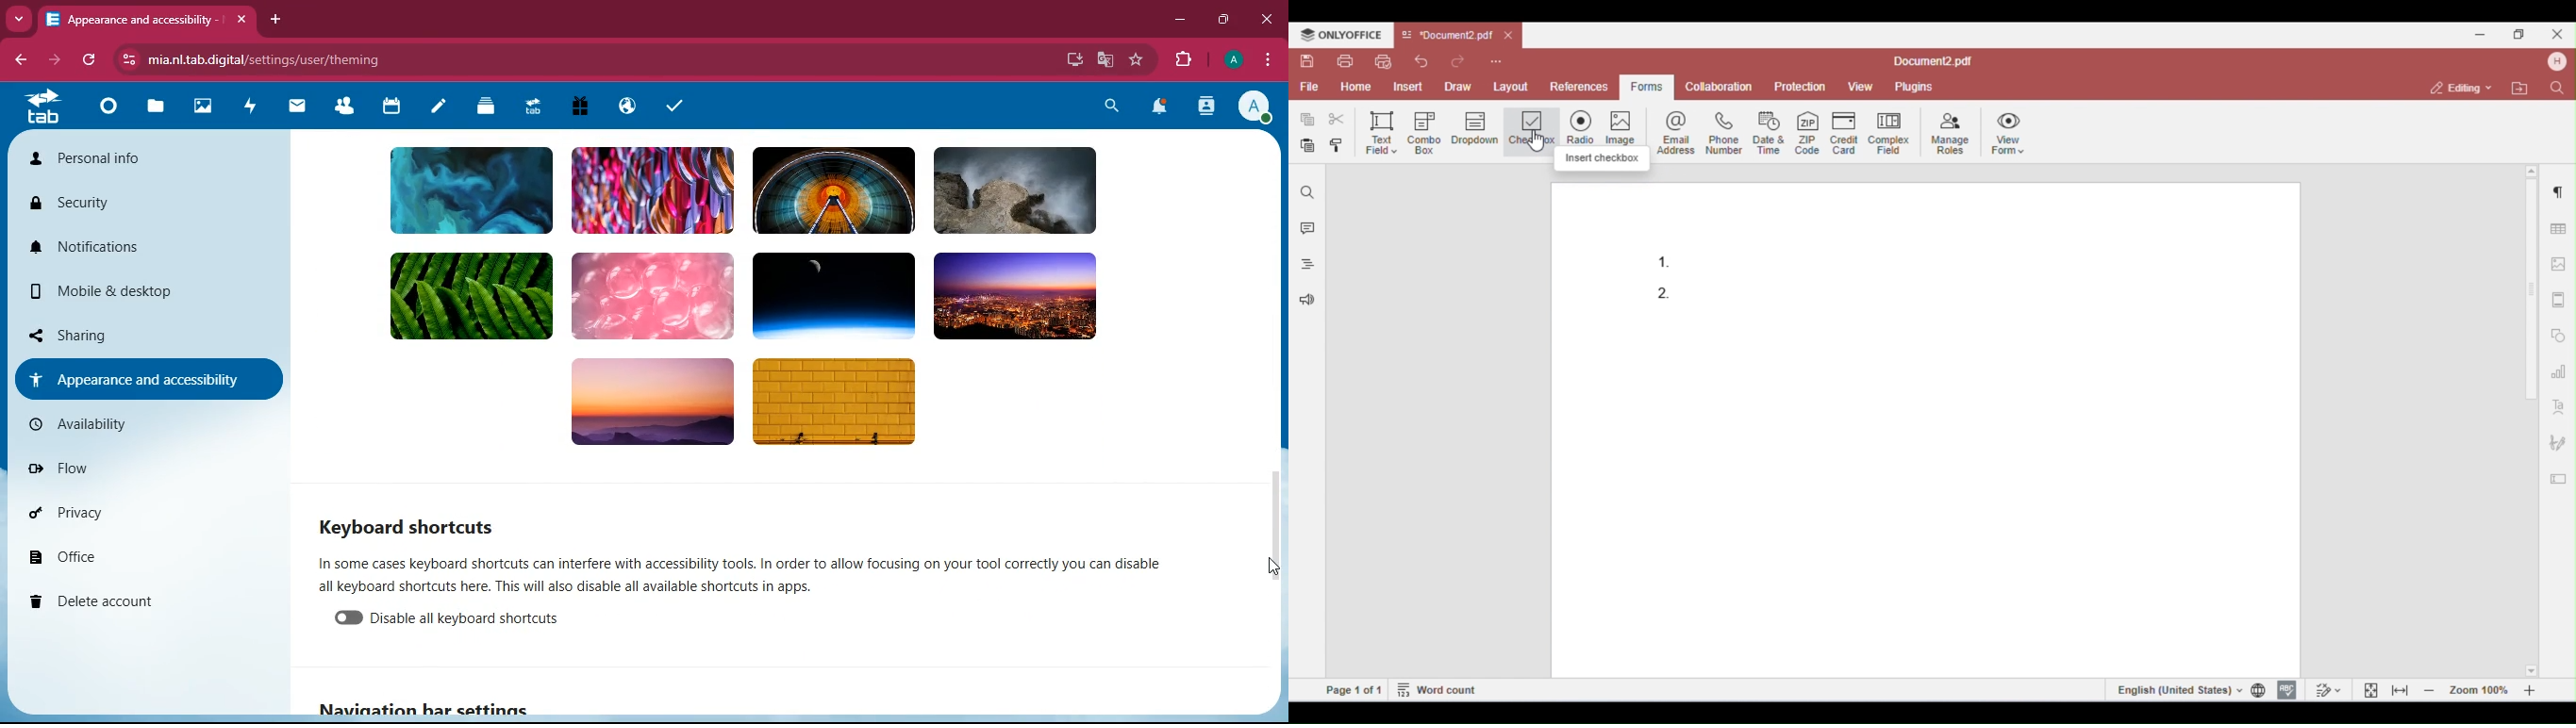  Describe the element at coordinates (764, 574) in the screenshot. I see `description` at that location.